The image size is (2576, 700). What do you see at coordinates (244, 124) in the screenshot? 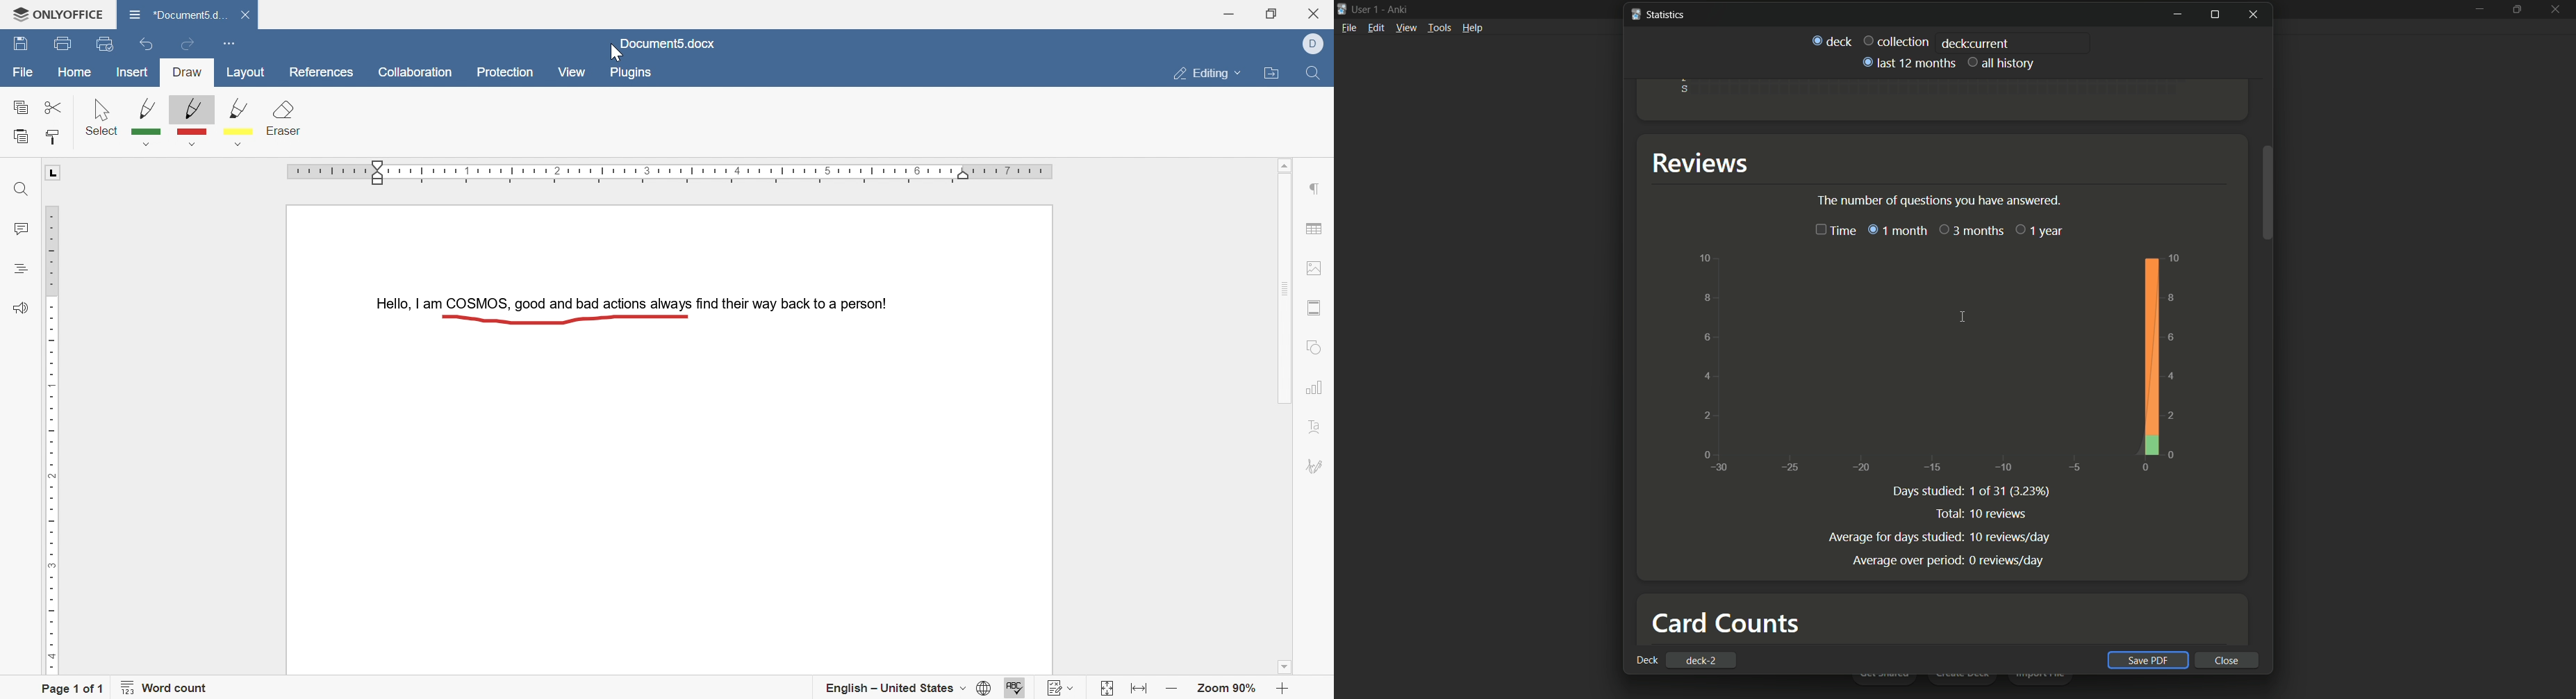
I see `yellow pen` at bounding box center [244, 124].